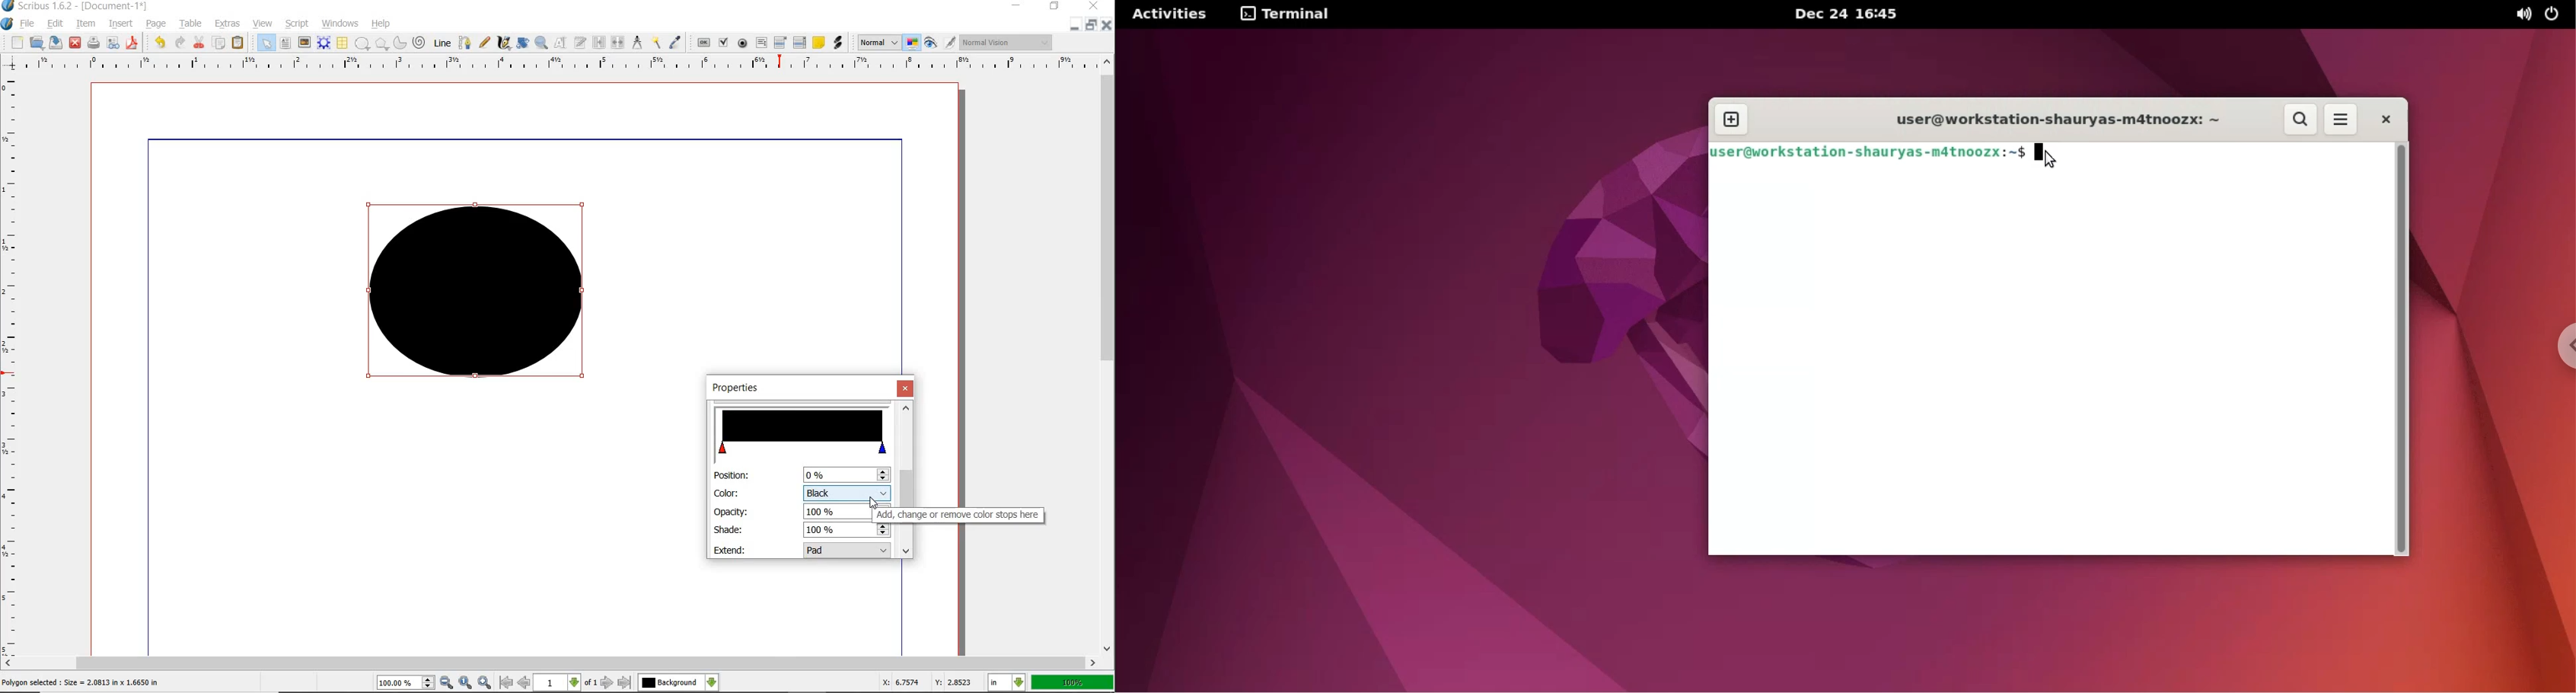 The image size is (2576, 700). What do you see at coordinates (1007, 681) in the screenshot?
I see `select current unit` at bounding box center [1007, 681].